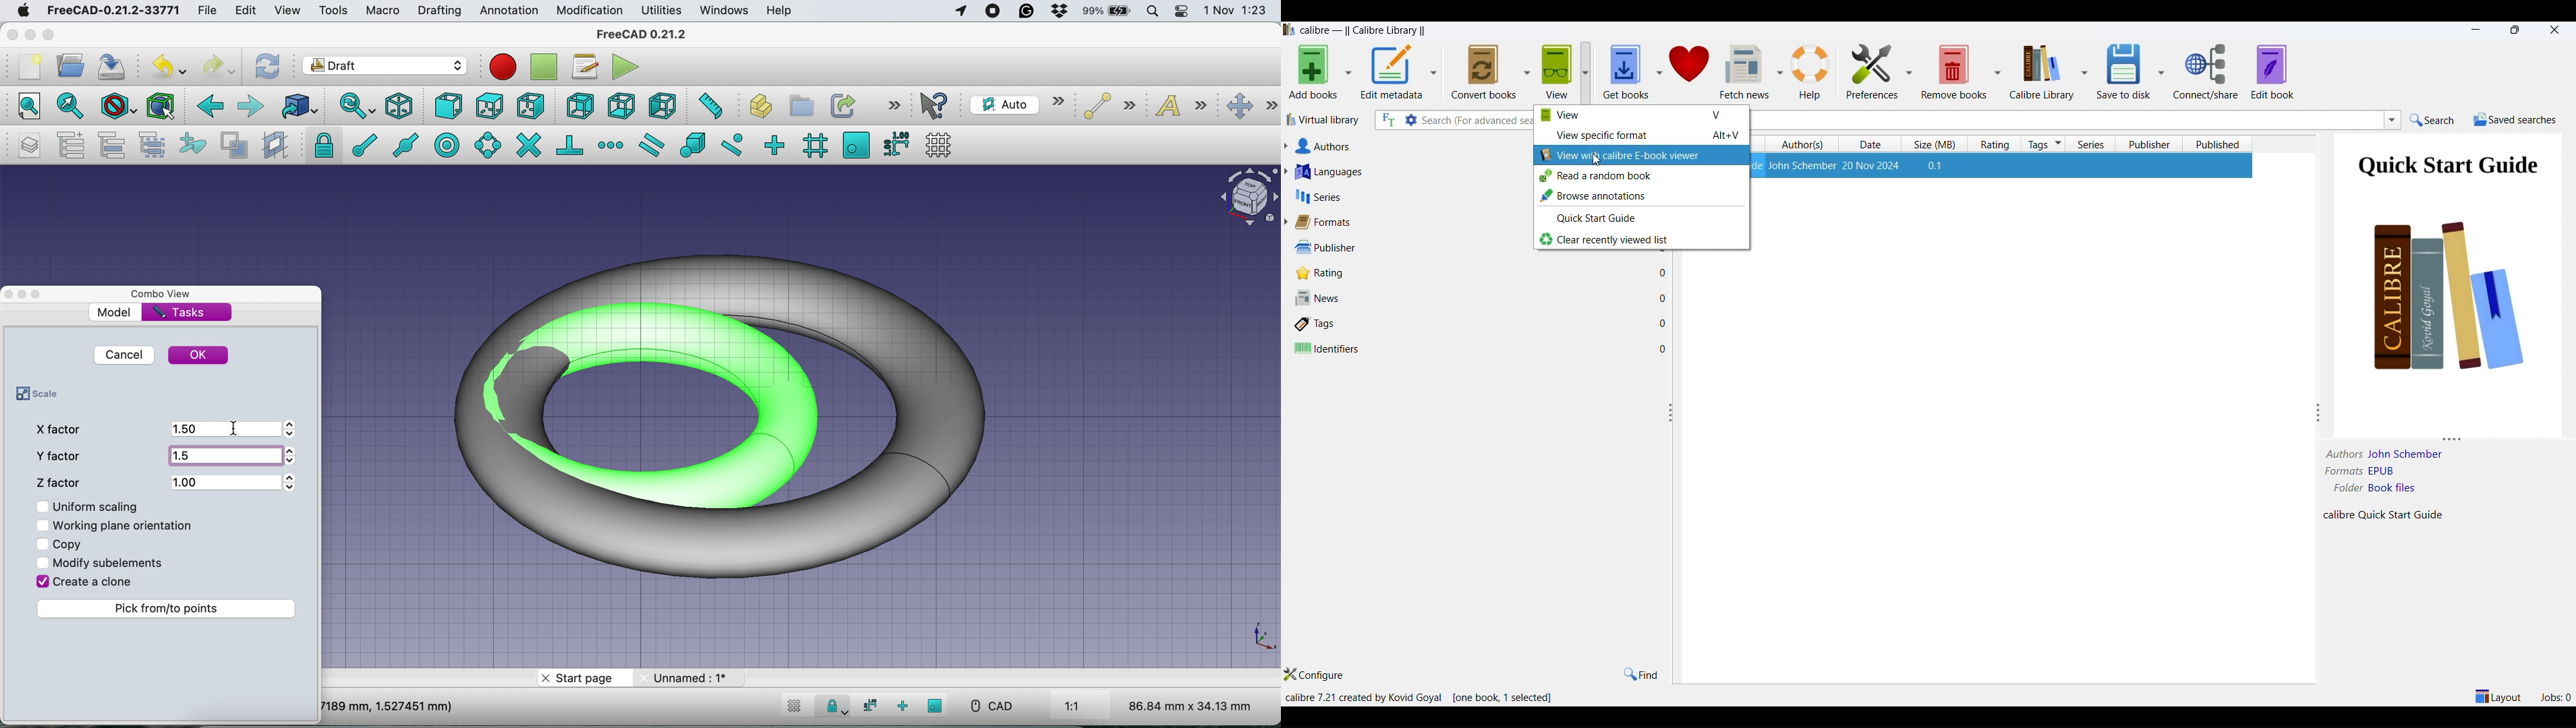 Image resolution: width=2576 pixels, height=728 pixels. I want to click on add a new named group, so click(72, 145).